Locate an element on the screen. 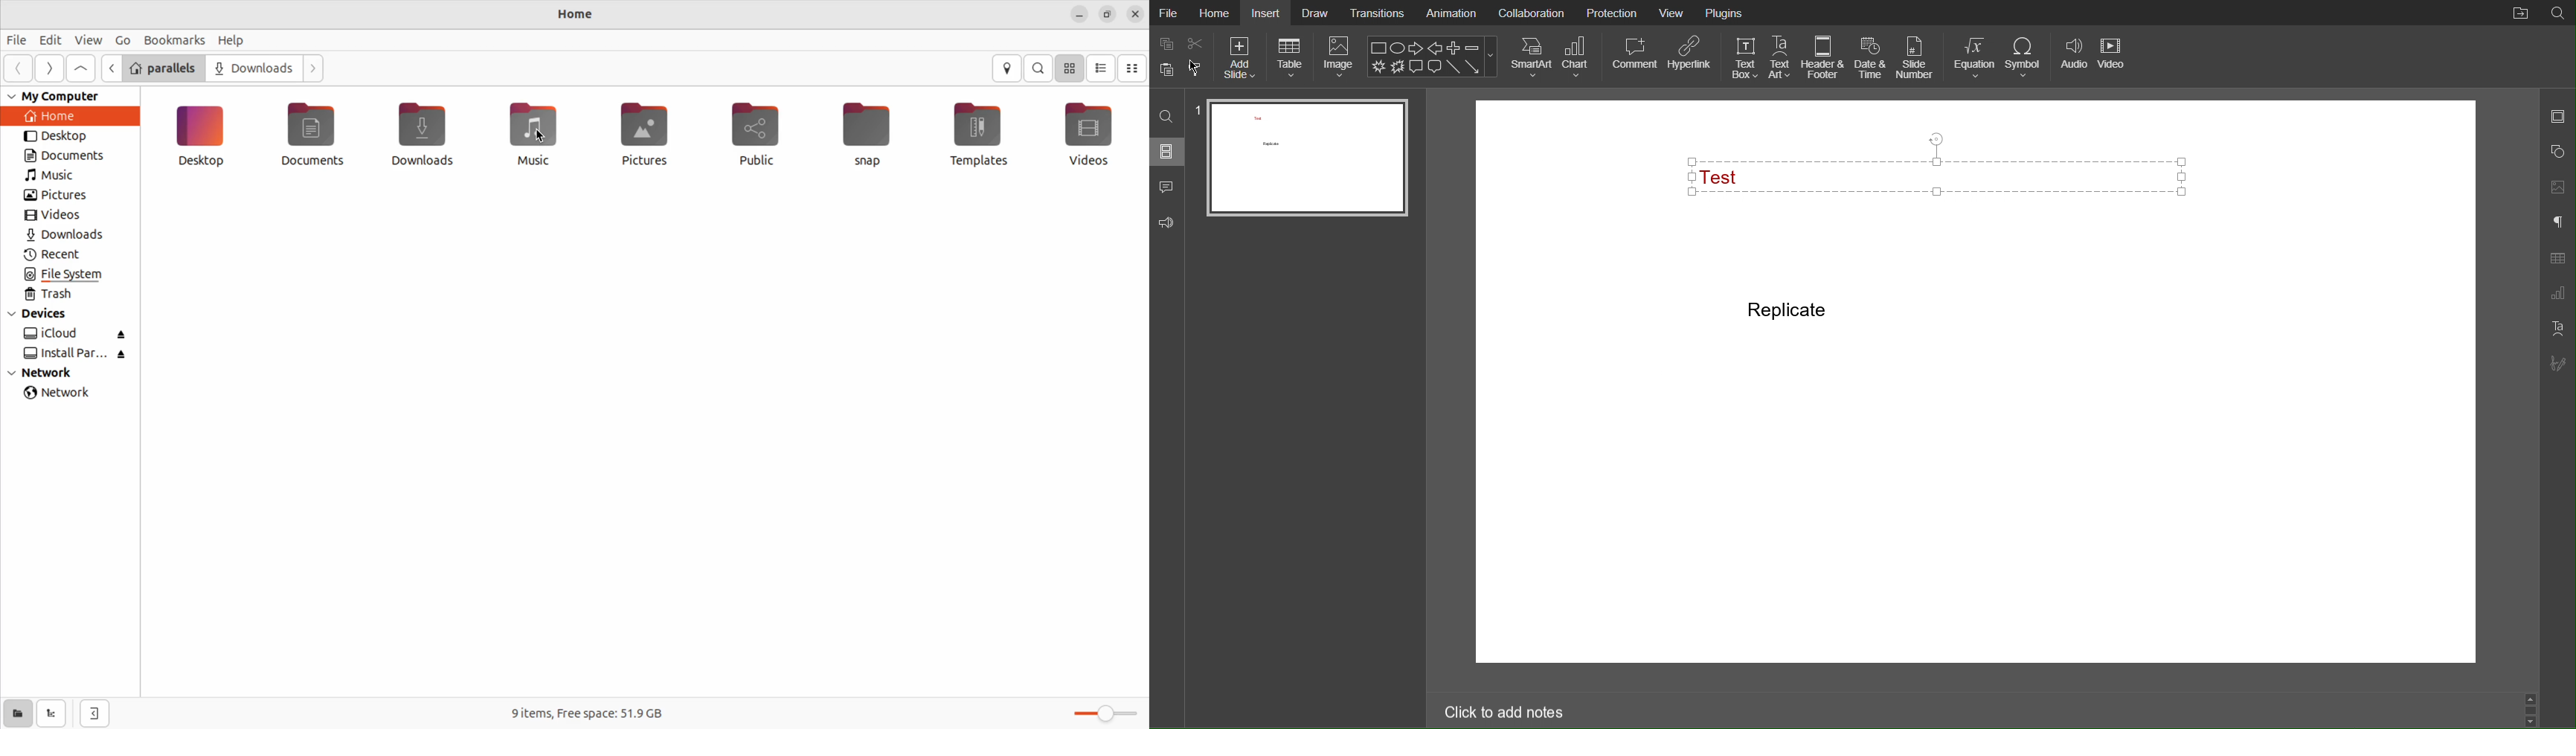  Graph Settings is located at coordinates (2557, 294).